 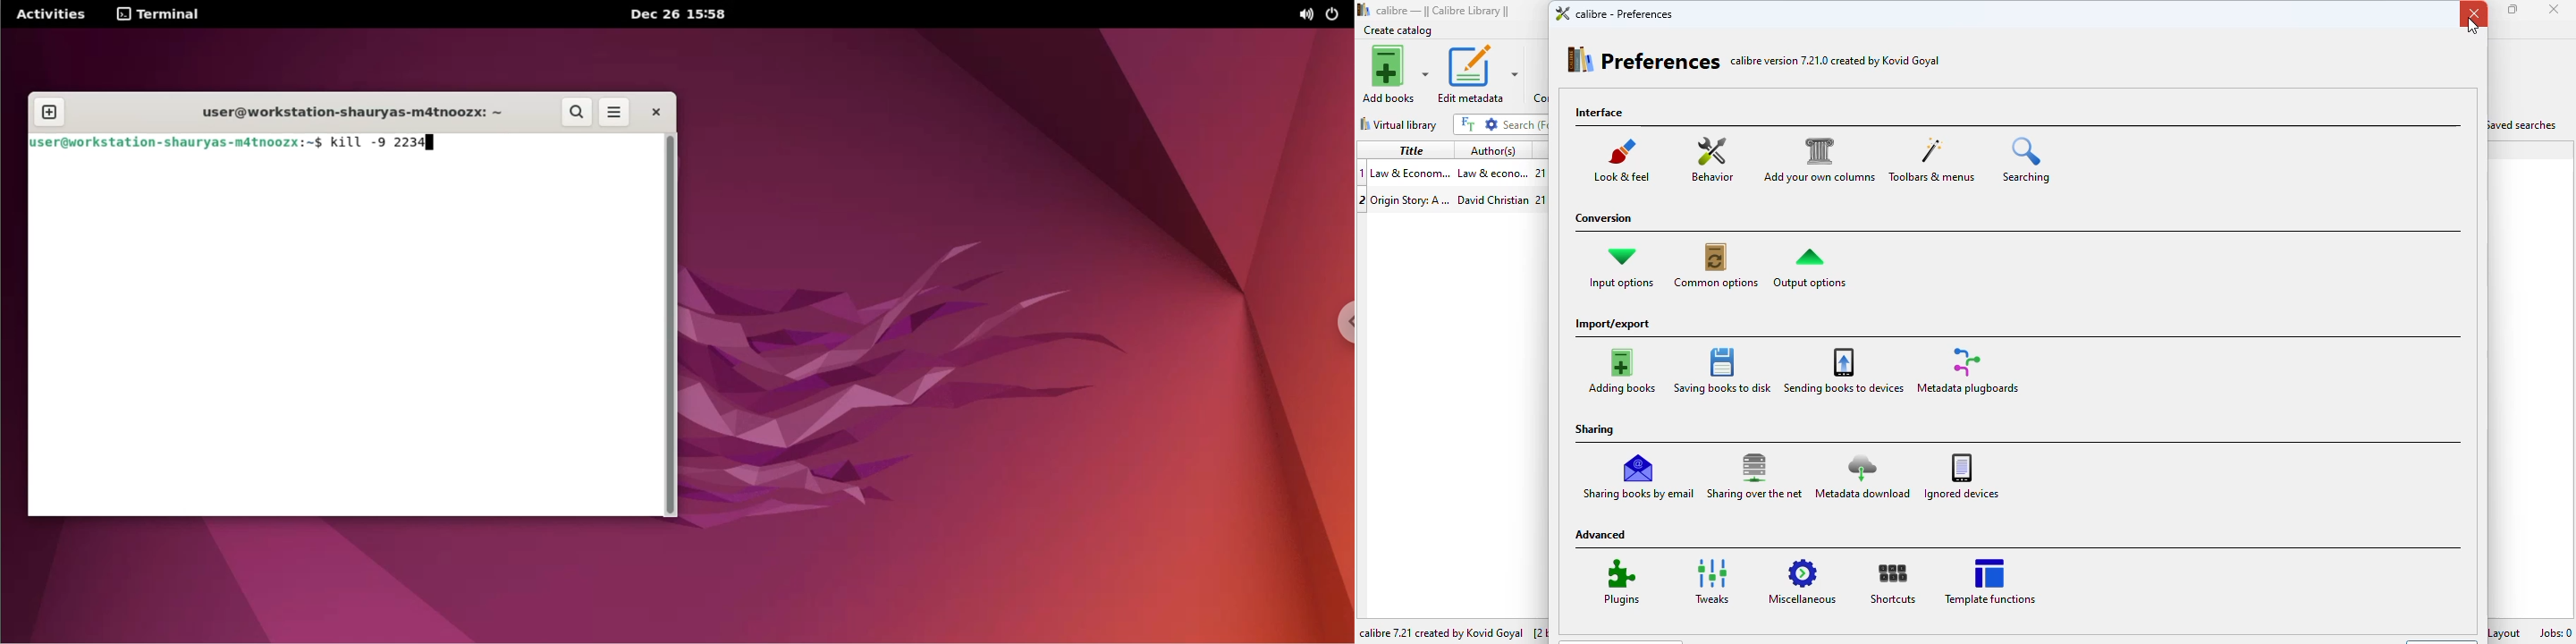 I want to click on calibre 7.21 created by Kovid Goyal, so click(x=1442, y=632).